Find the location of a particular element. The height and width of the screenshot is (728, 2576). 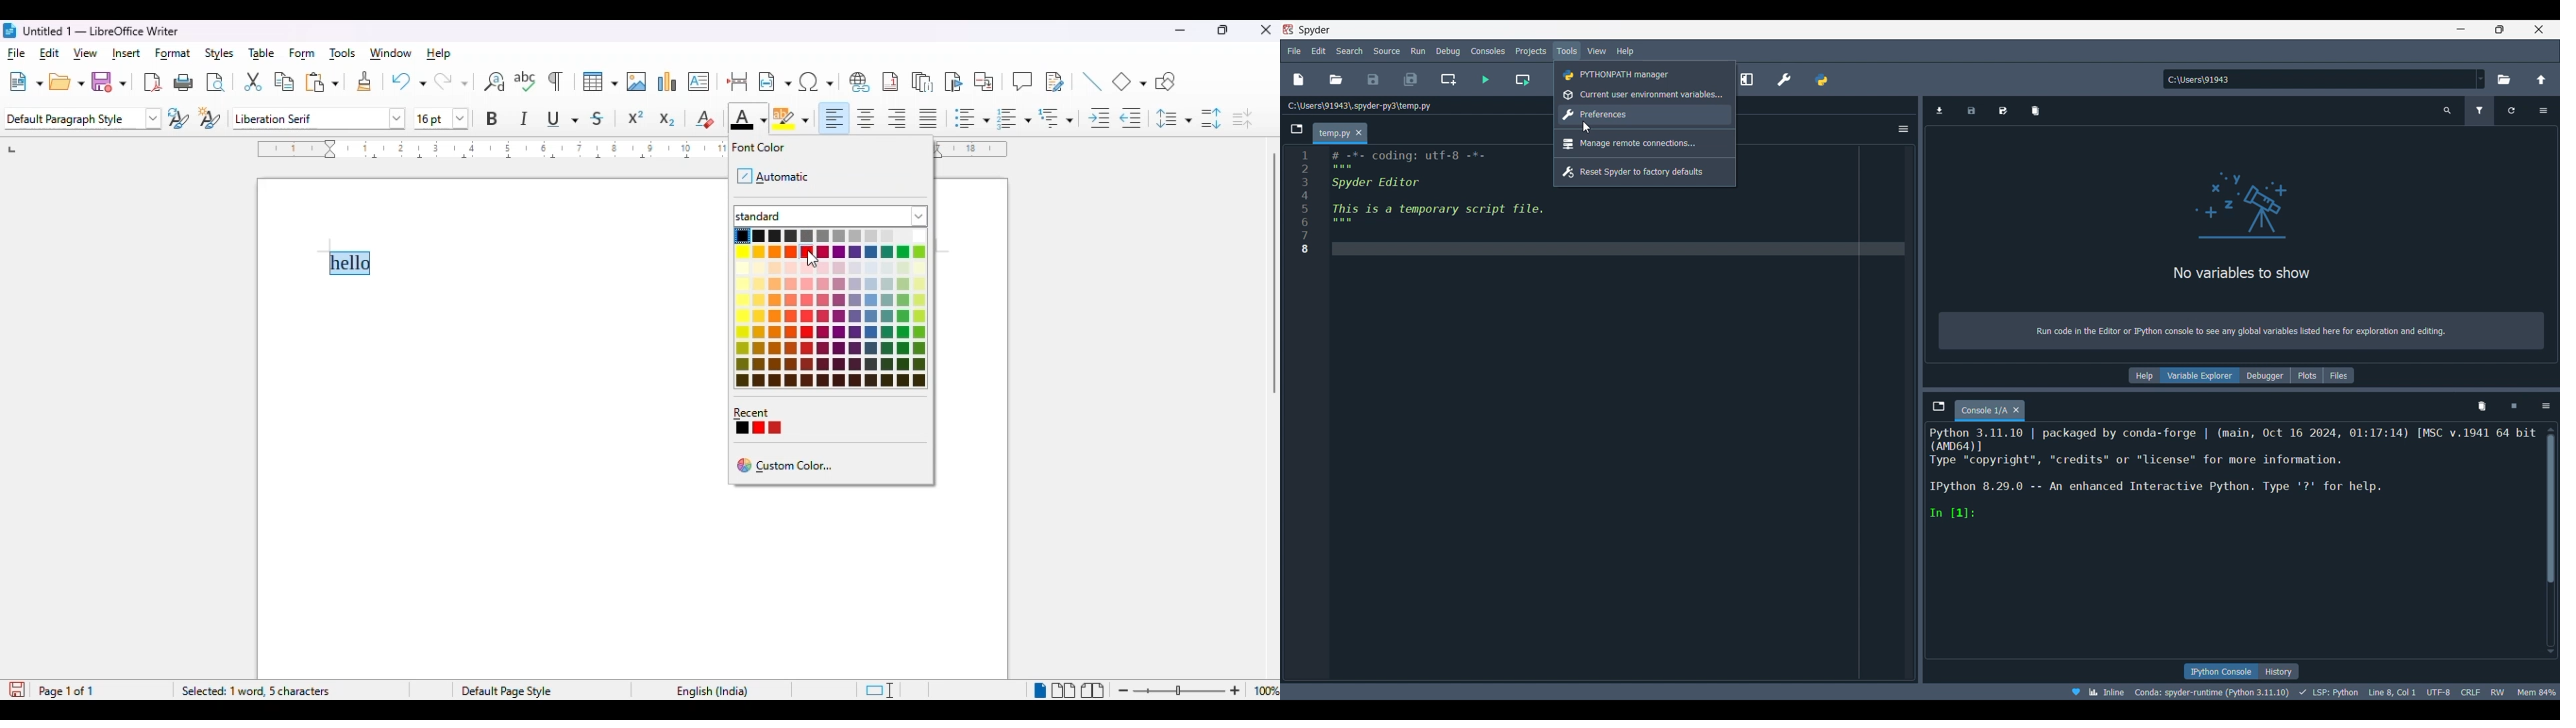

clear direct formatting is located at coordinates (704, 119).